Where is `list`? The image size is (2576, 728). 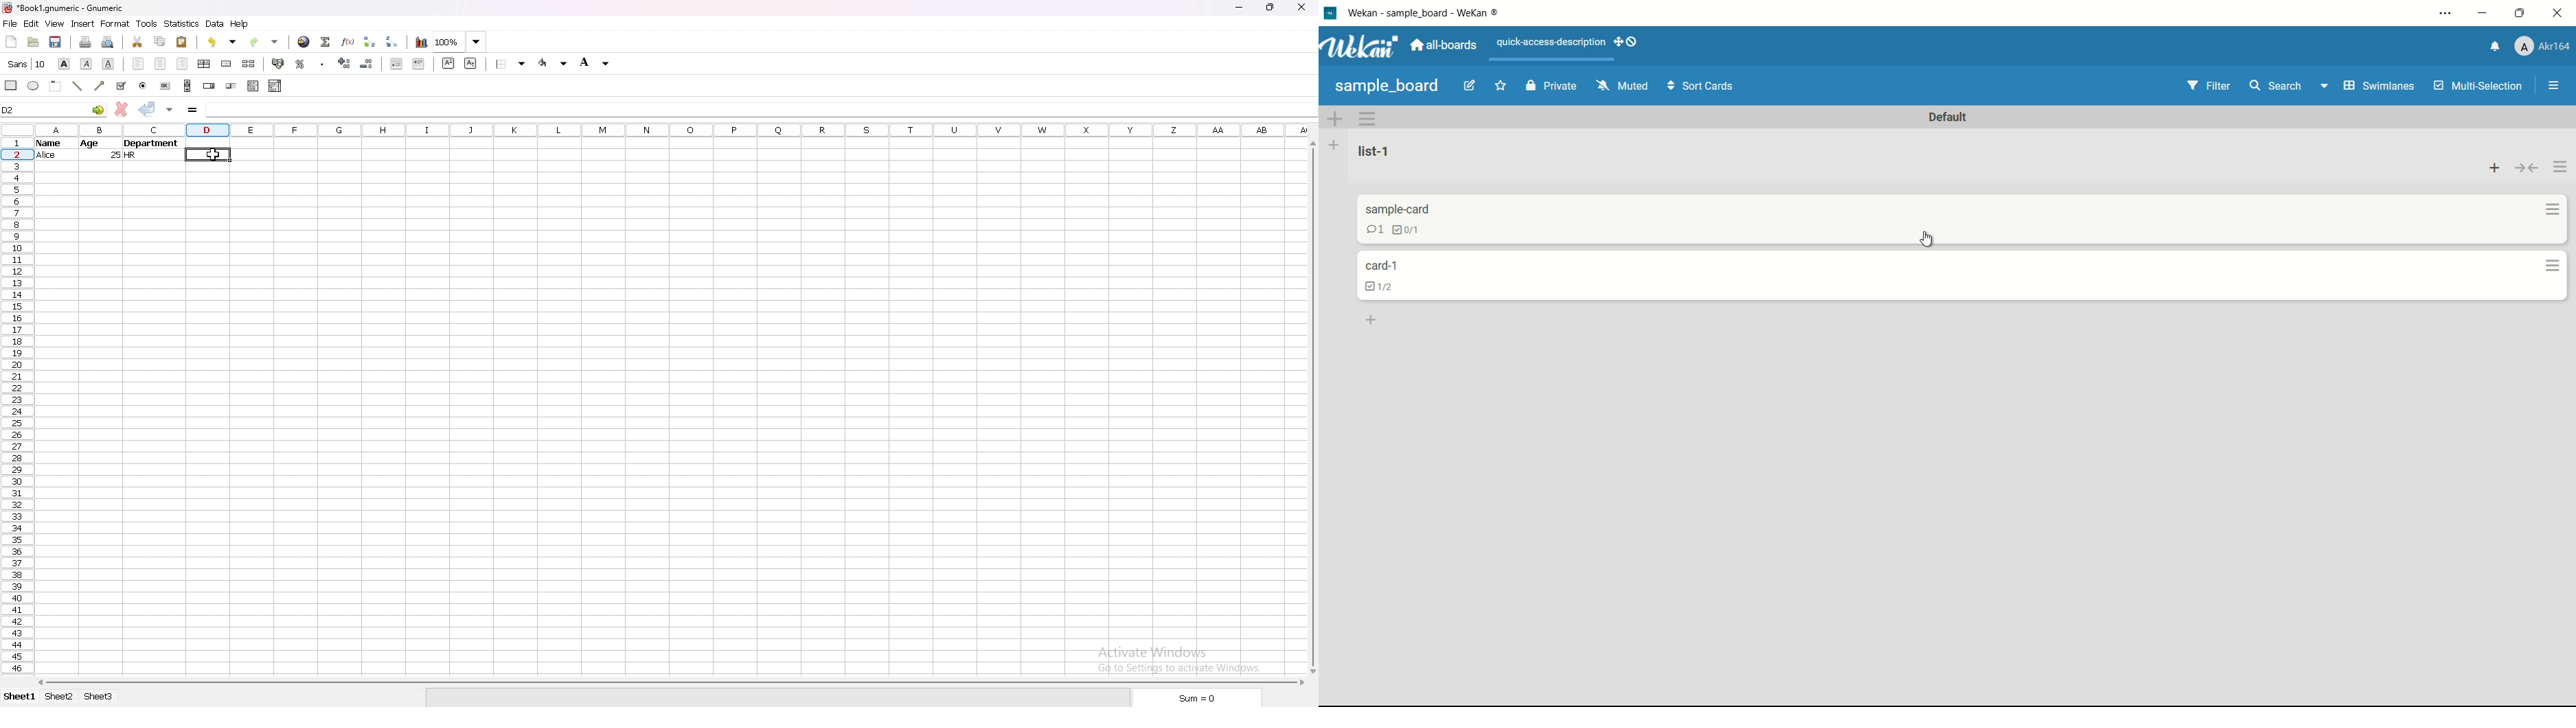 list is located at coordinates (253, 86).